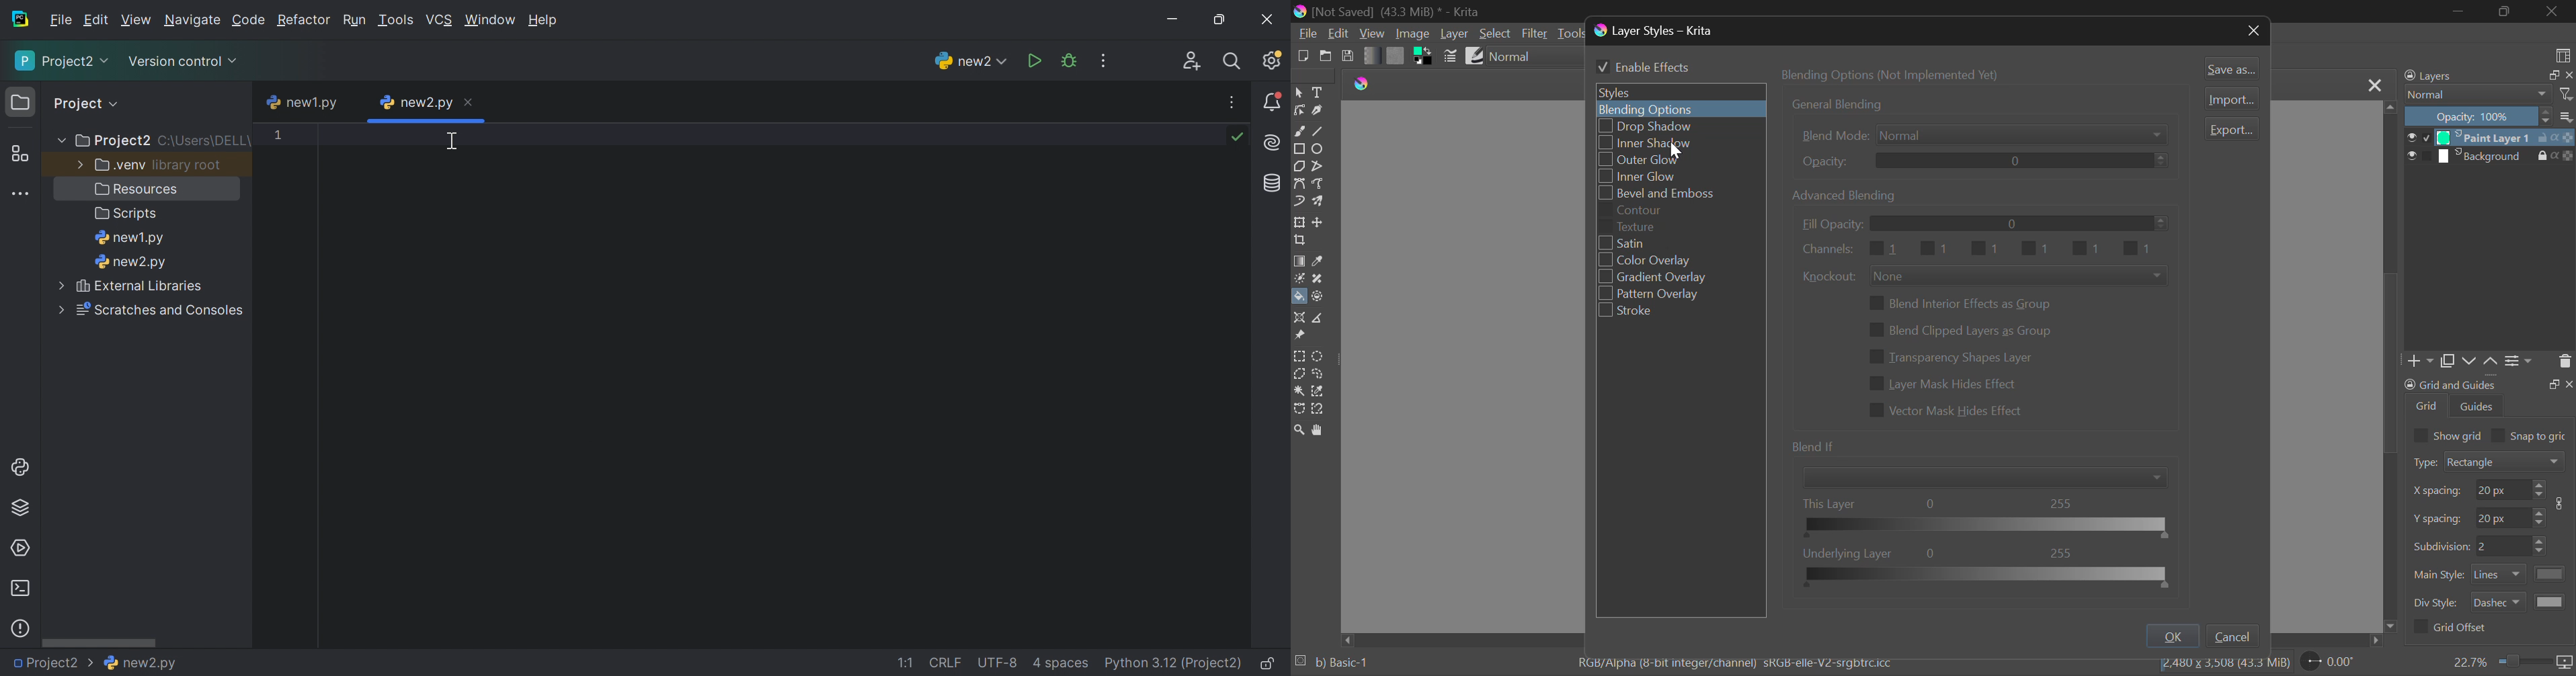 This screenshot has width=2576, height=700. Describe the element at coordinates (1661, 277) in the screenshot. I see `Gradient Overlay` at that location.